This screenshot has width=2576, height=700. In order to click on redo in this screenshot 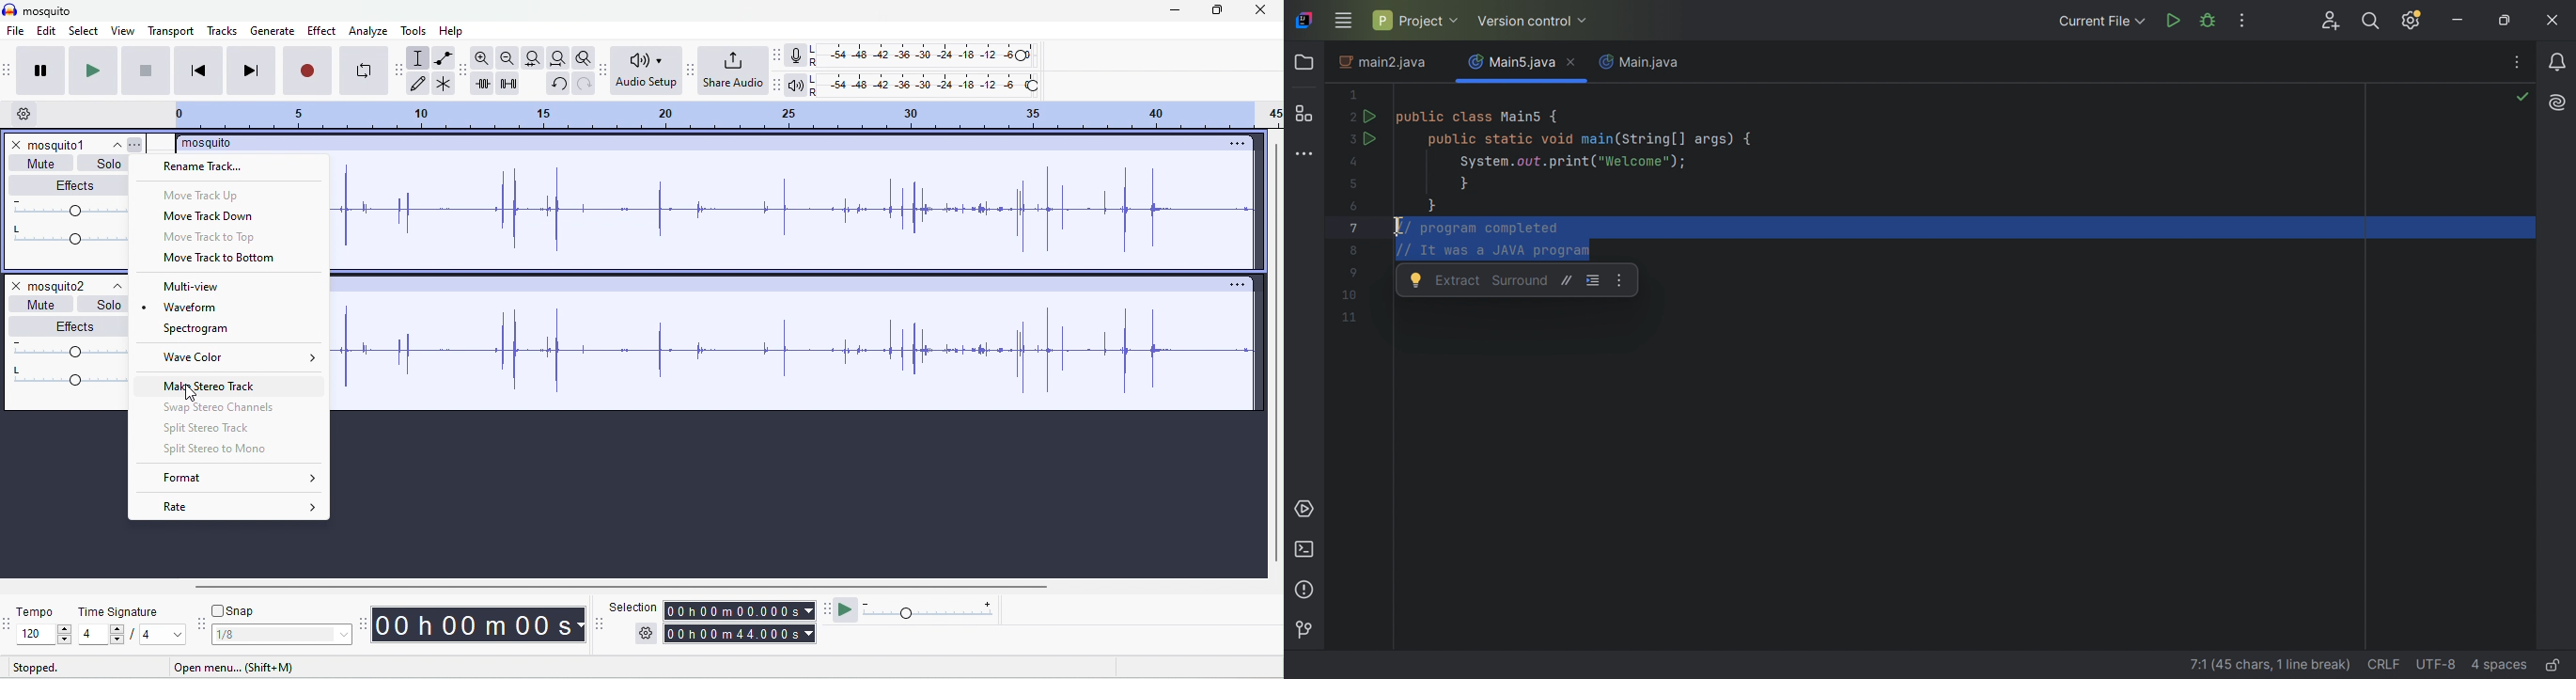, I will do `click(585, 85)`.